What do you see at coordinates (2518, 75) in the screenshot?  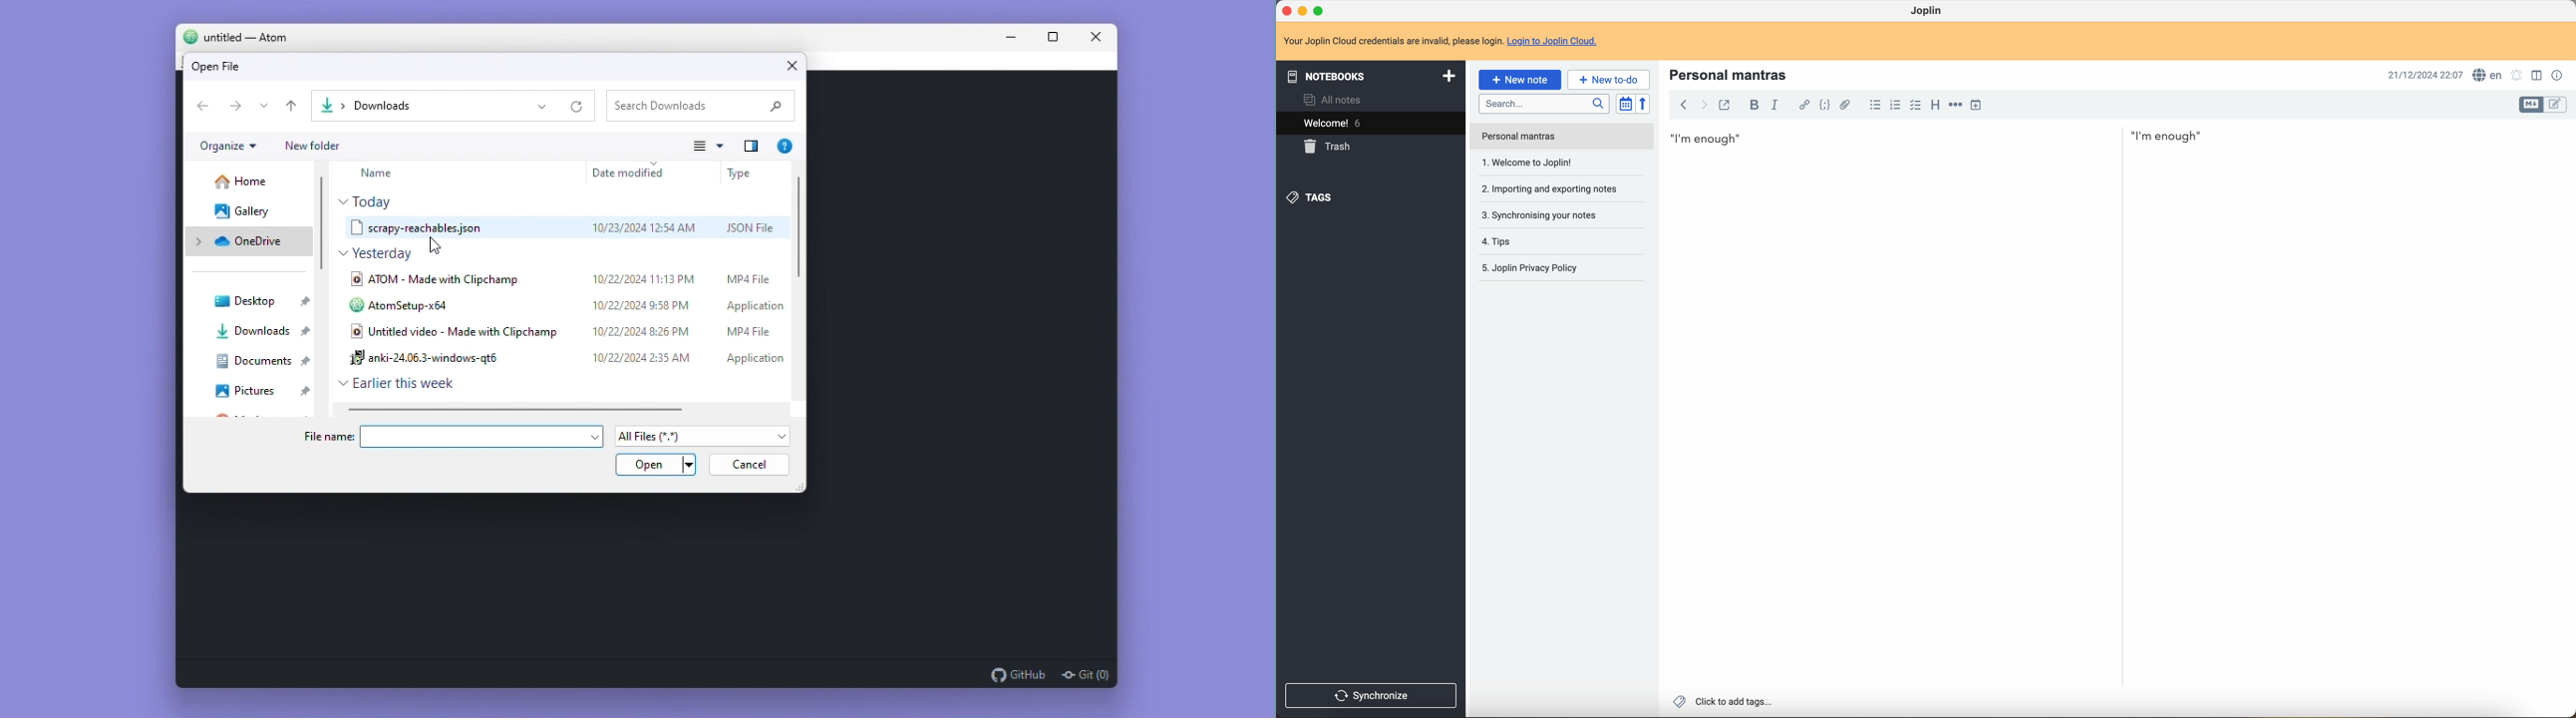 I see `set alarm` at bounding box center [2518, 75].